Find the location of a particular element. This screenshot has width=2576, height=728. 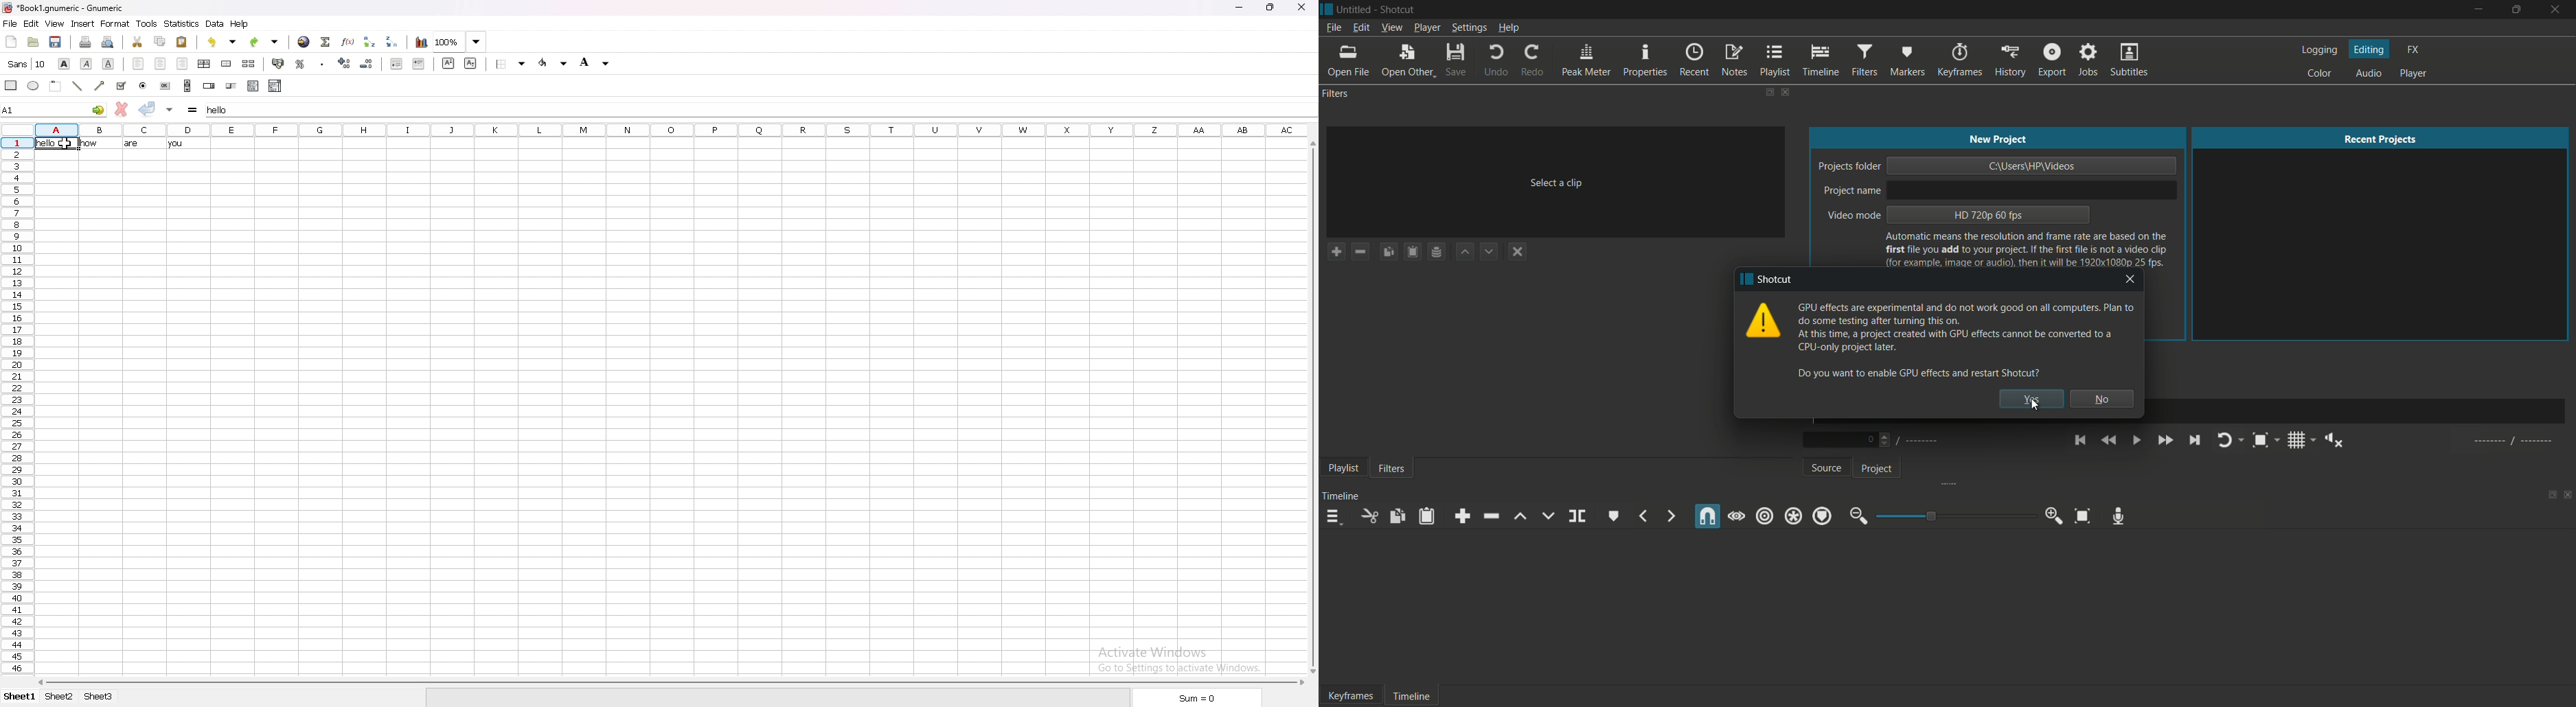

rectangle is located at coordinates (10, 85).